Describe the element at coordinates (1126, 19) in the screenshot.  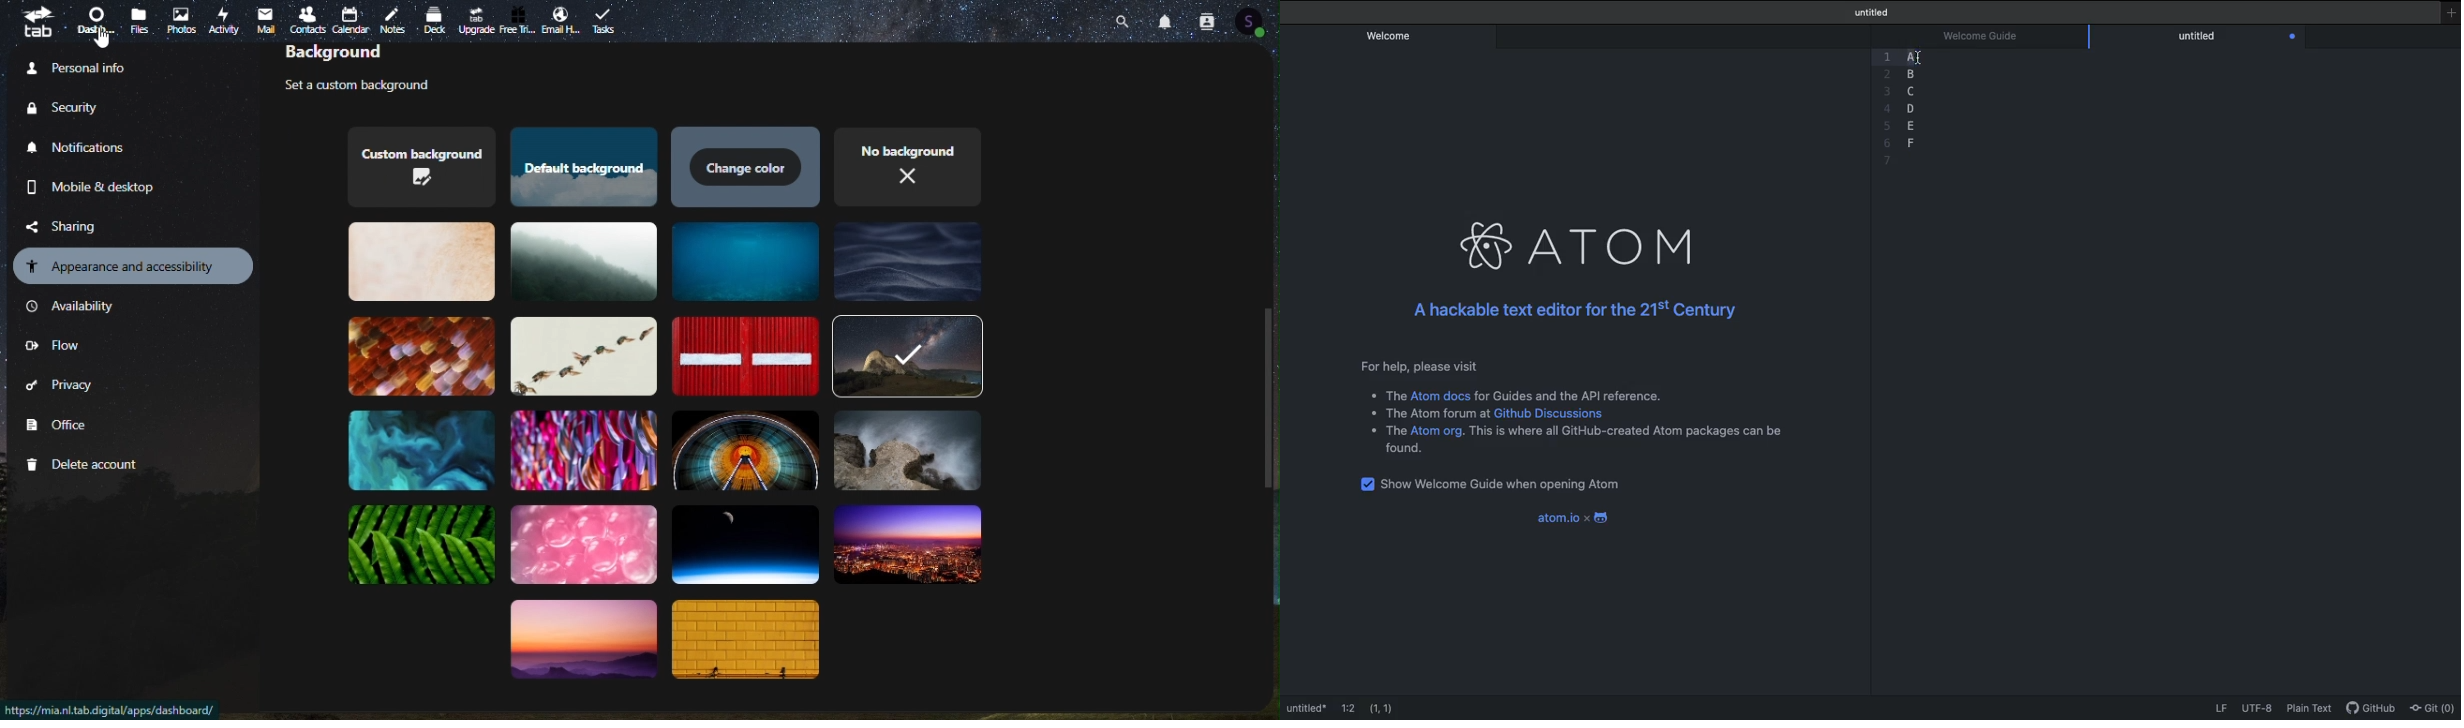
I see `Search` at that location.